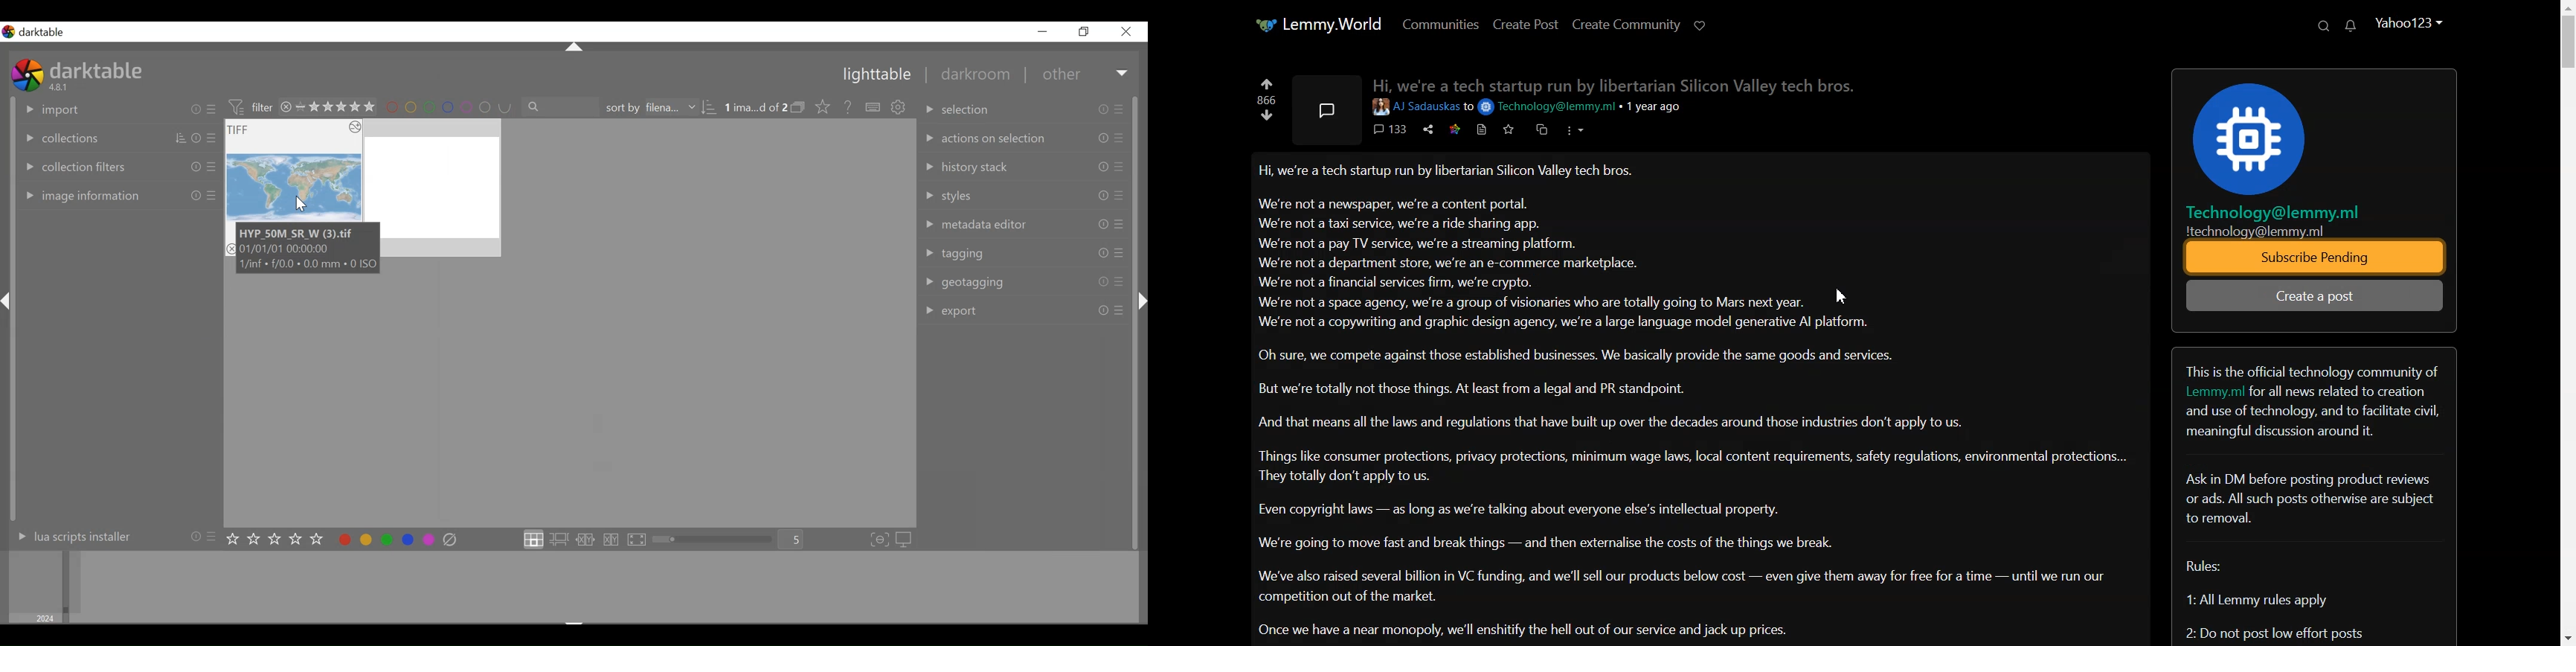 The image size is (2576, 672). Describe the element at coordinates (192, 109) in the screenshot. I see `reset` at that location.